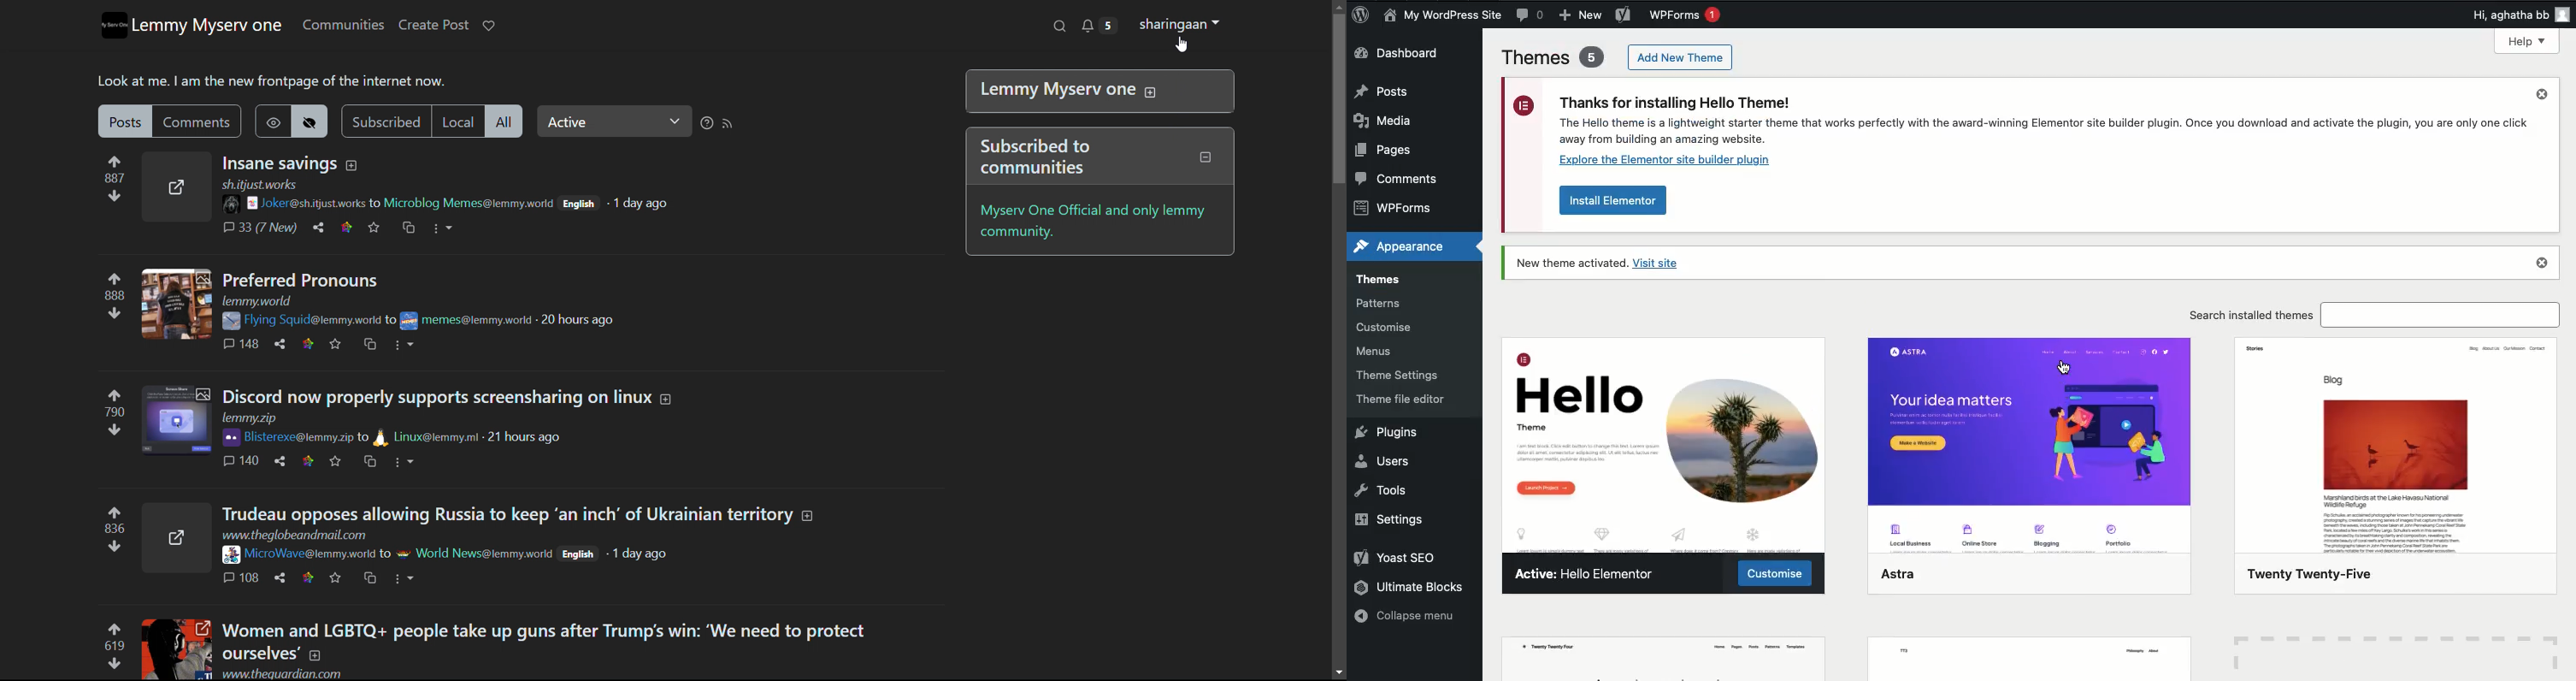 The image size is (2576, 700). Describe the element at coordinates (279, 343) in the screenshot. I see `share` at that location.